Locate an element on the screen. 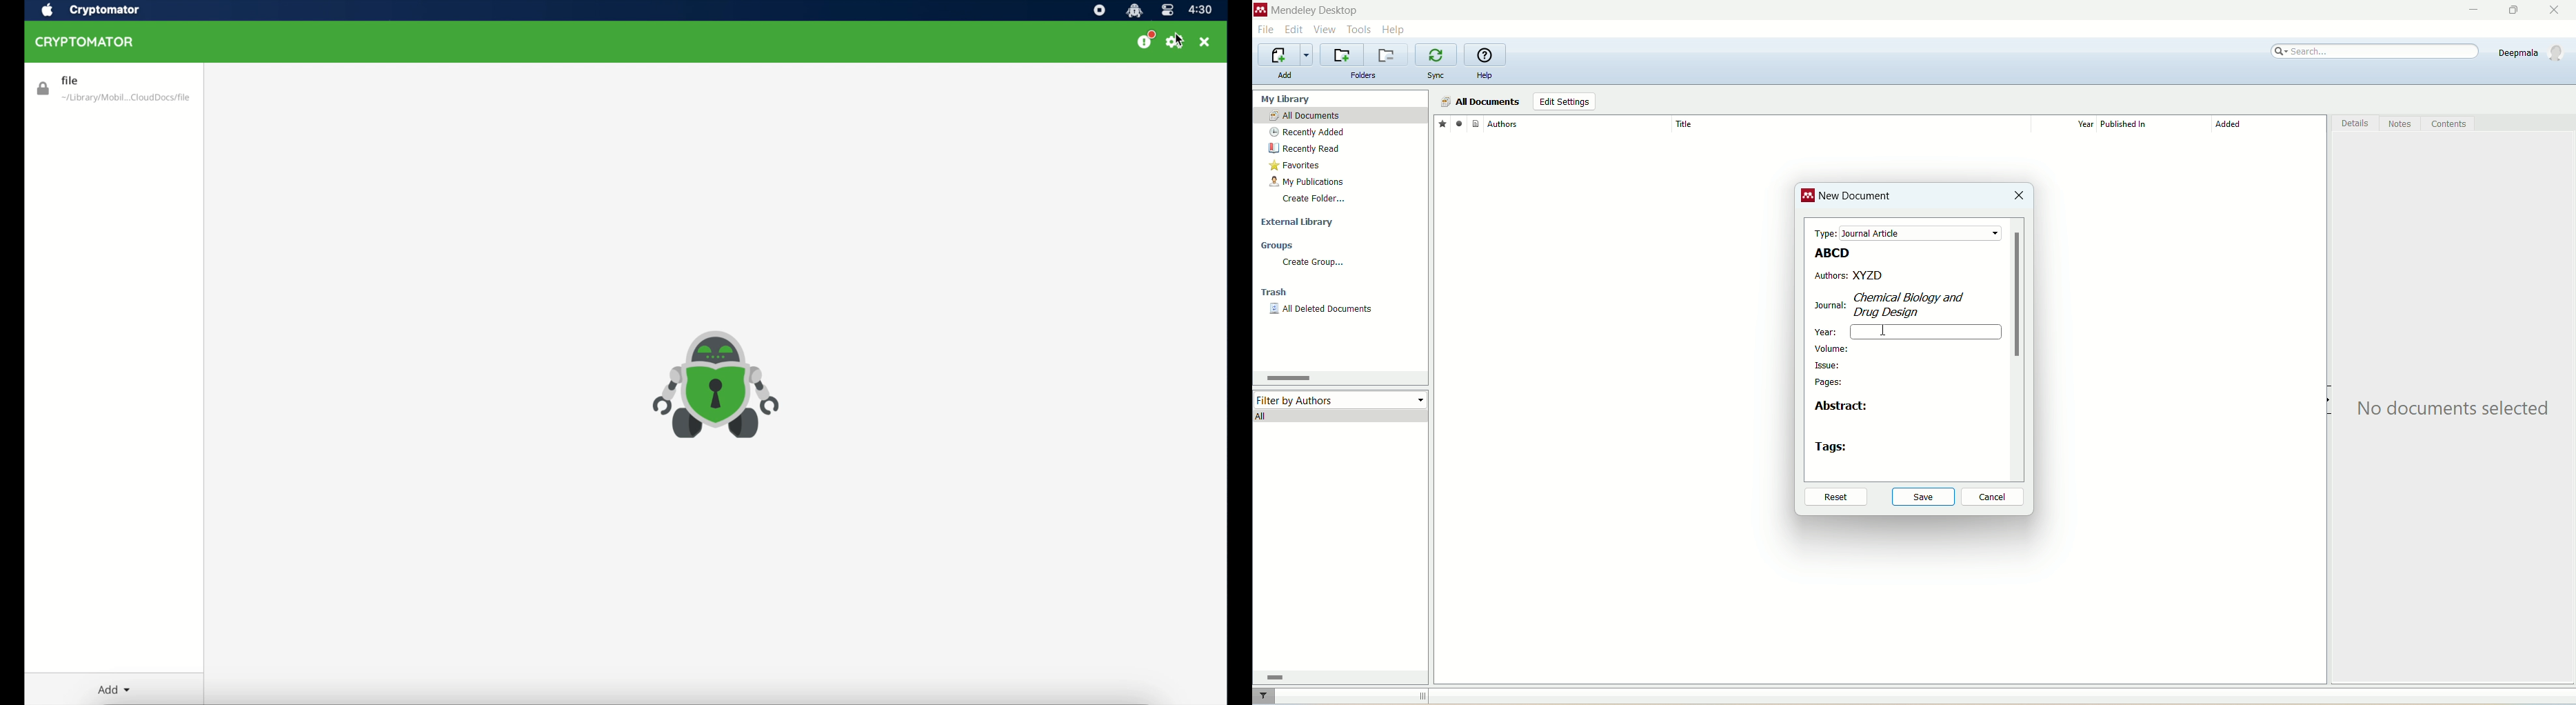 This screenshot has height=728, width=2576. account is located at coordinates (2533, 52).